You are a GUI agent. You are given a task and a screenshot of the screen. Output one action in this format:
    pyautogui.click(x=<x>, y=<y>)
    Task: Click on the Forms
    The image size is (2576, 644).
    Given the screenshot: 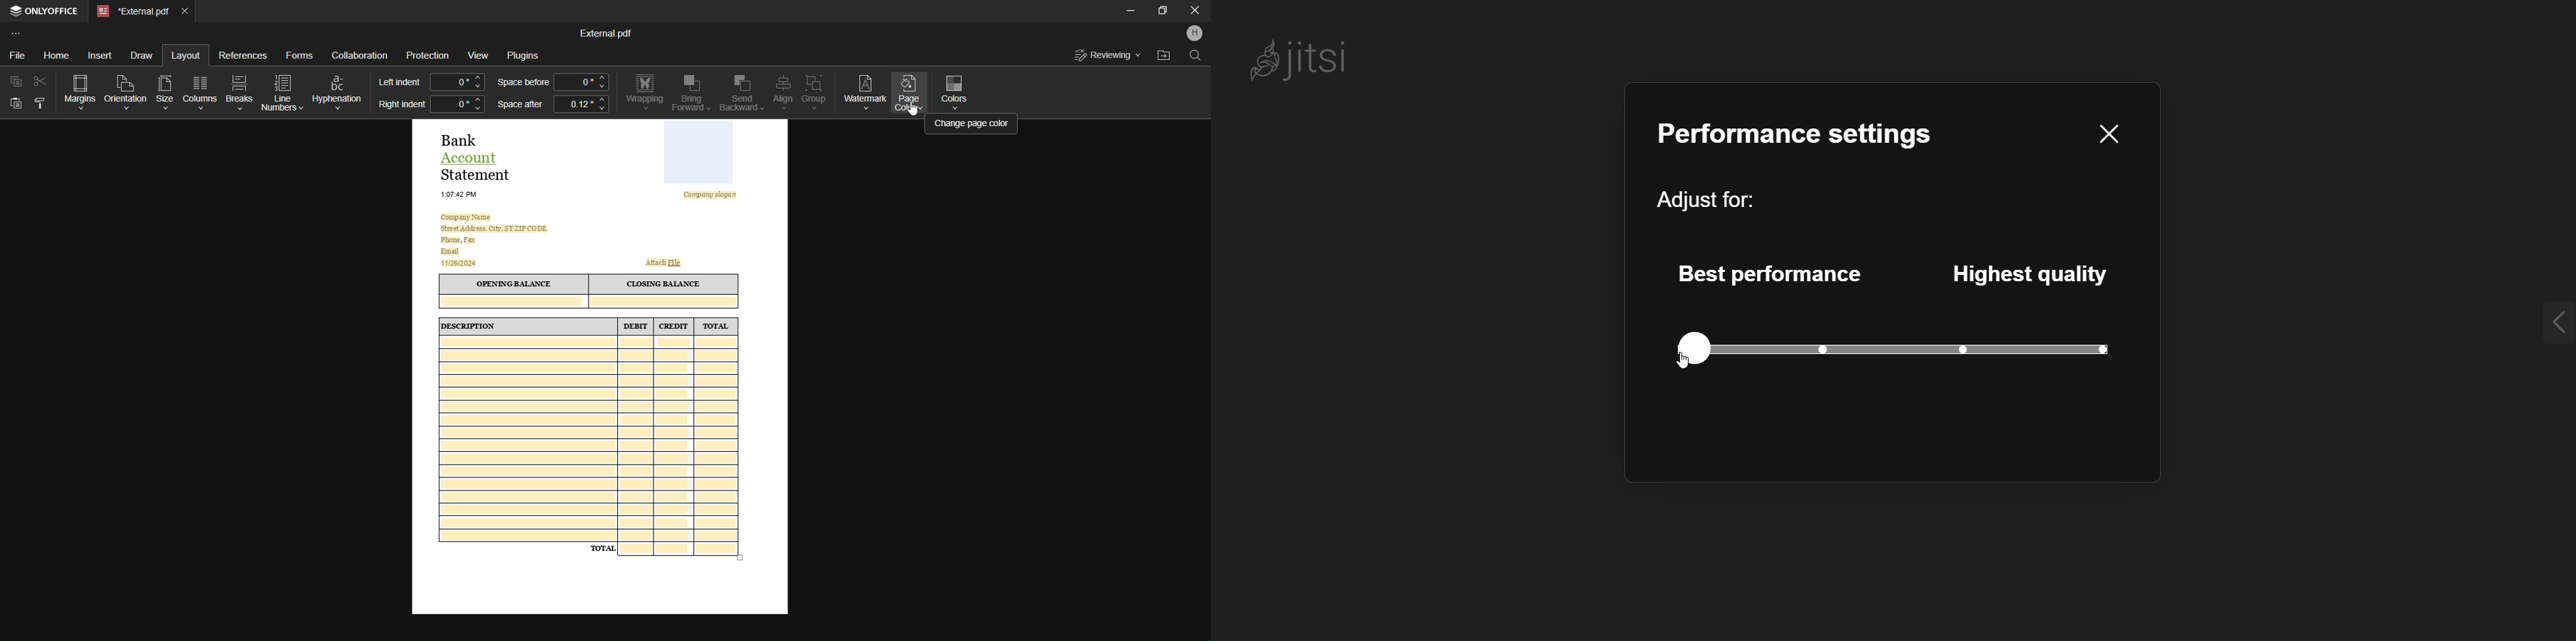 What is the action you would take?
    pyautogui.click(x=299, y=54)
    